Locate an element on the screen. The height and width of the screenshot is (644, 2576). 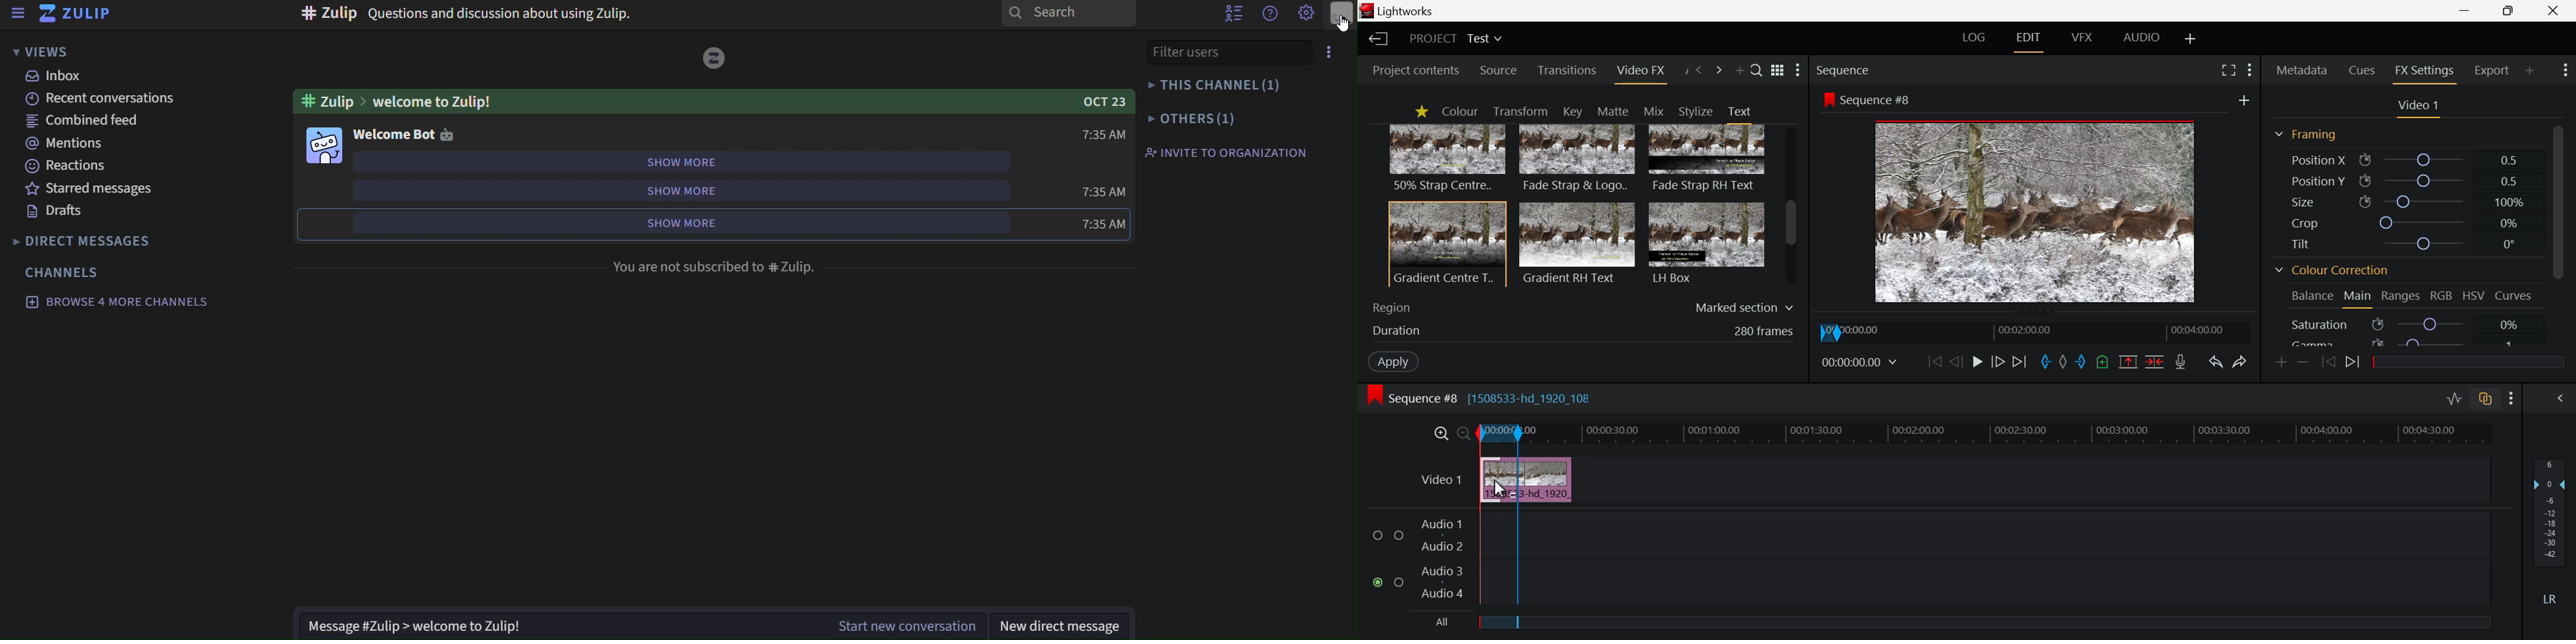
Remove marked section is located at coordinates (2128, 361).